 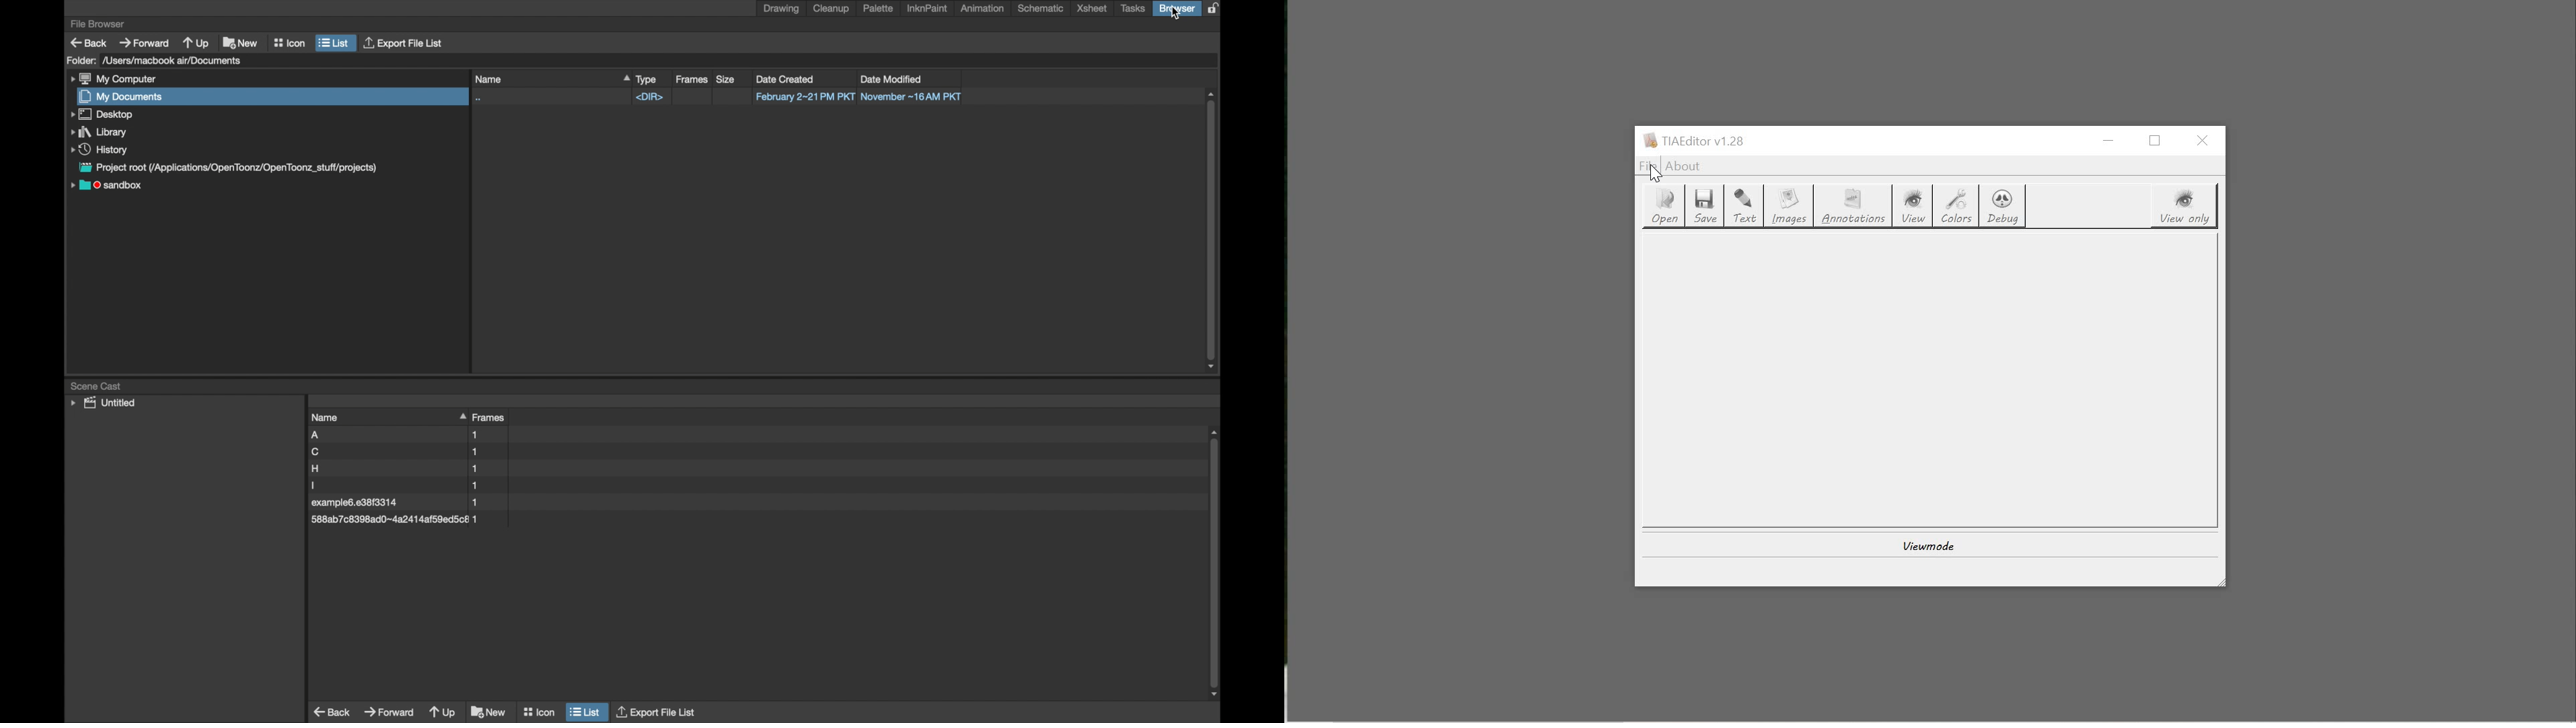 I want to click on scroll box, so click(x=1211, y=231).